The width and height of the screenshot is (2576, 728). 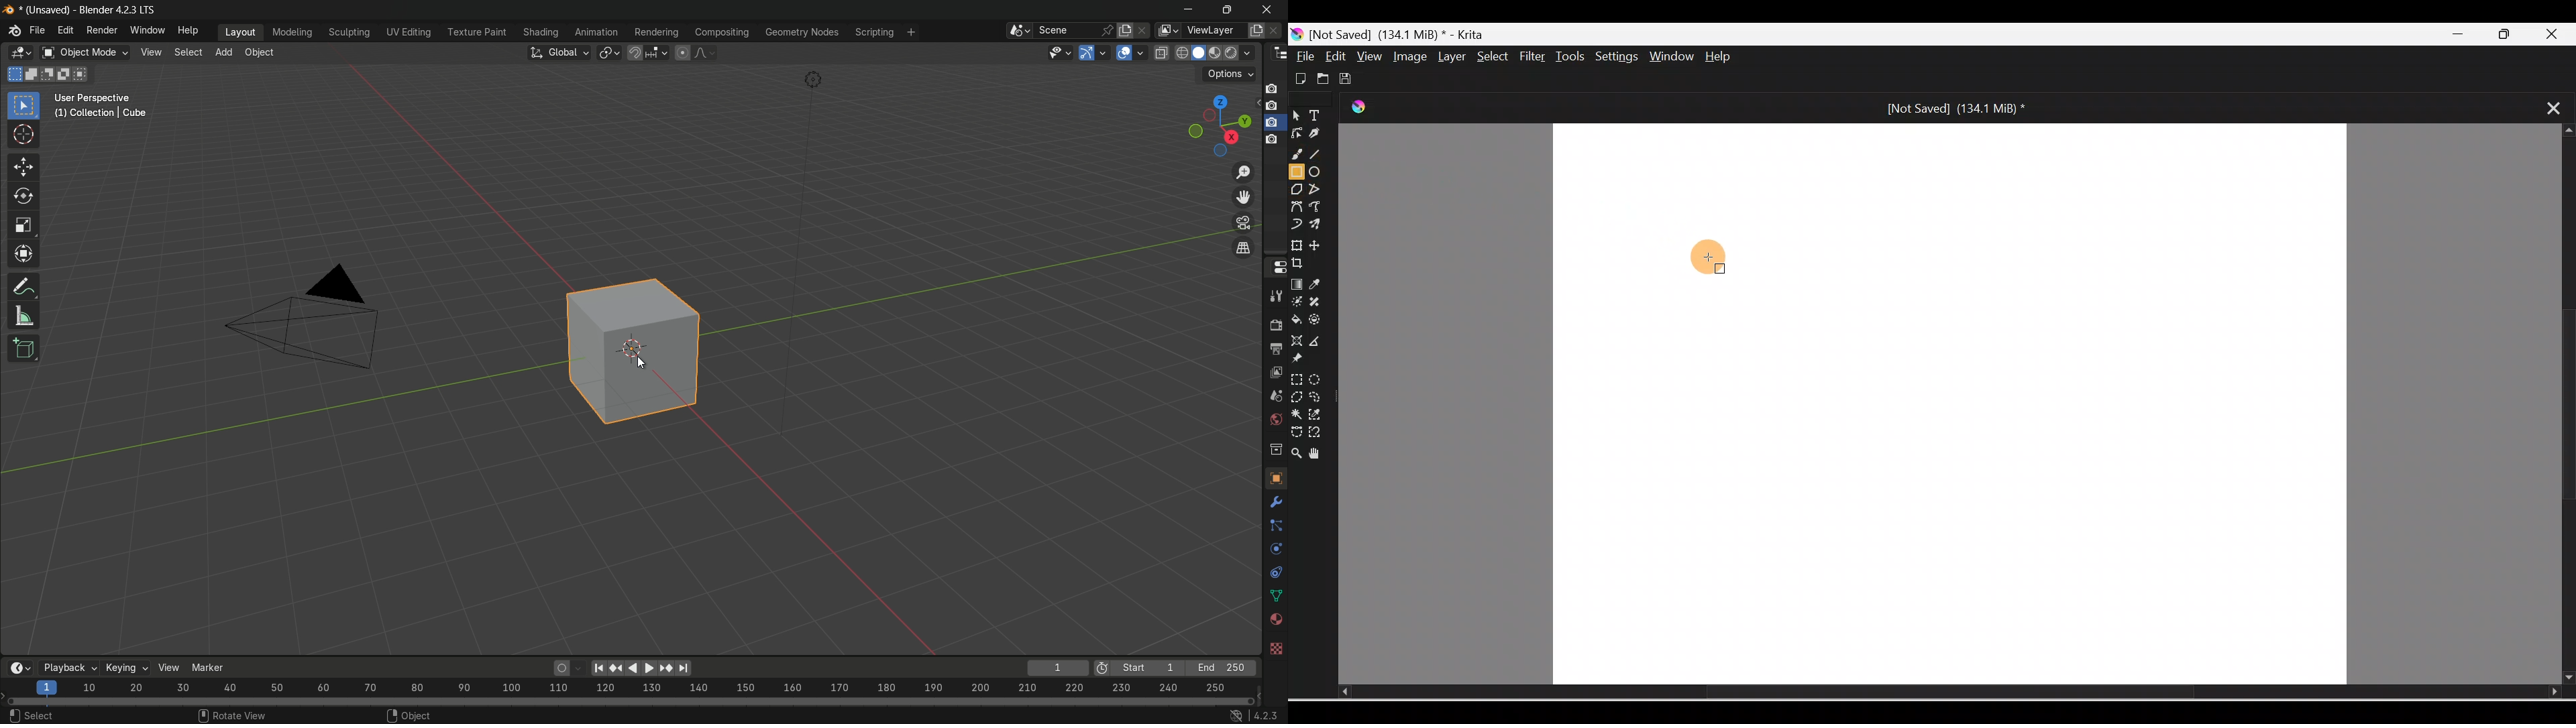 What do you see at coordinates (1321, 245) in the screenshot?
I see `Move a layer` at bounding box center [1321, 245].